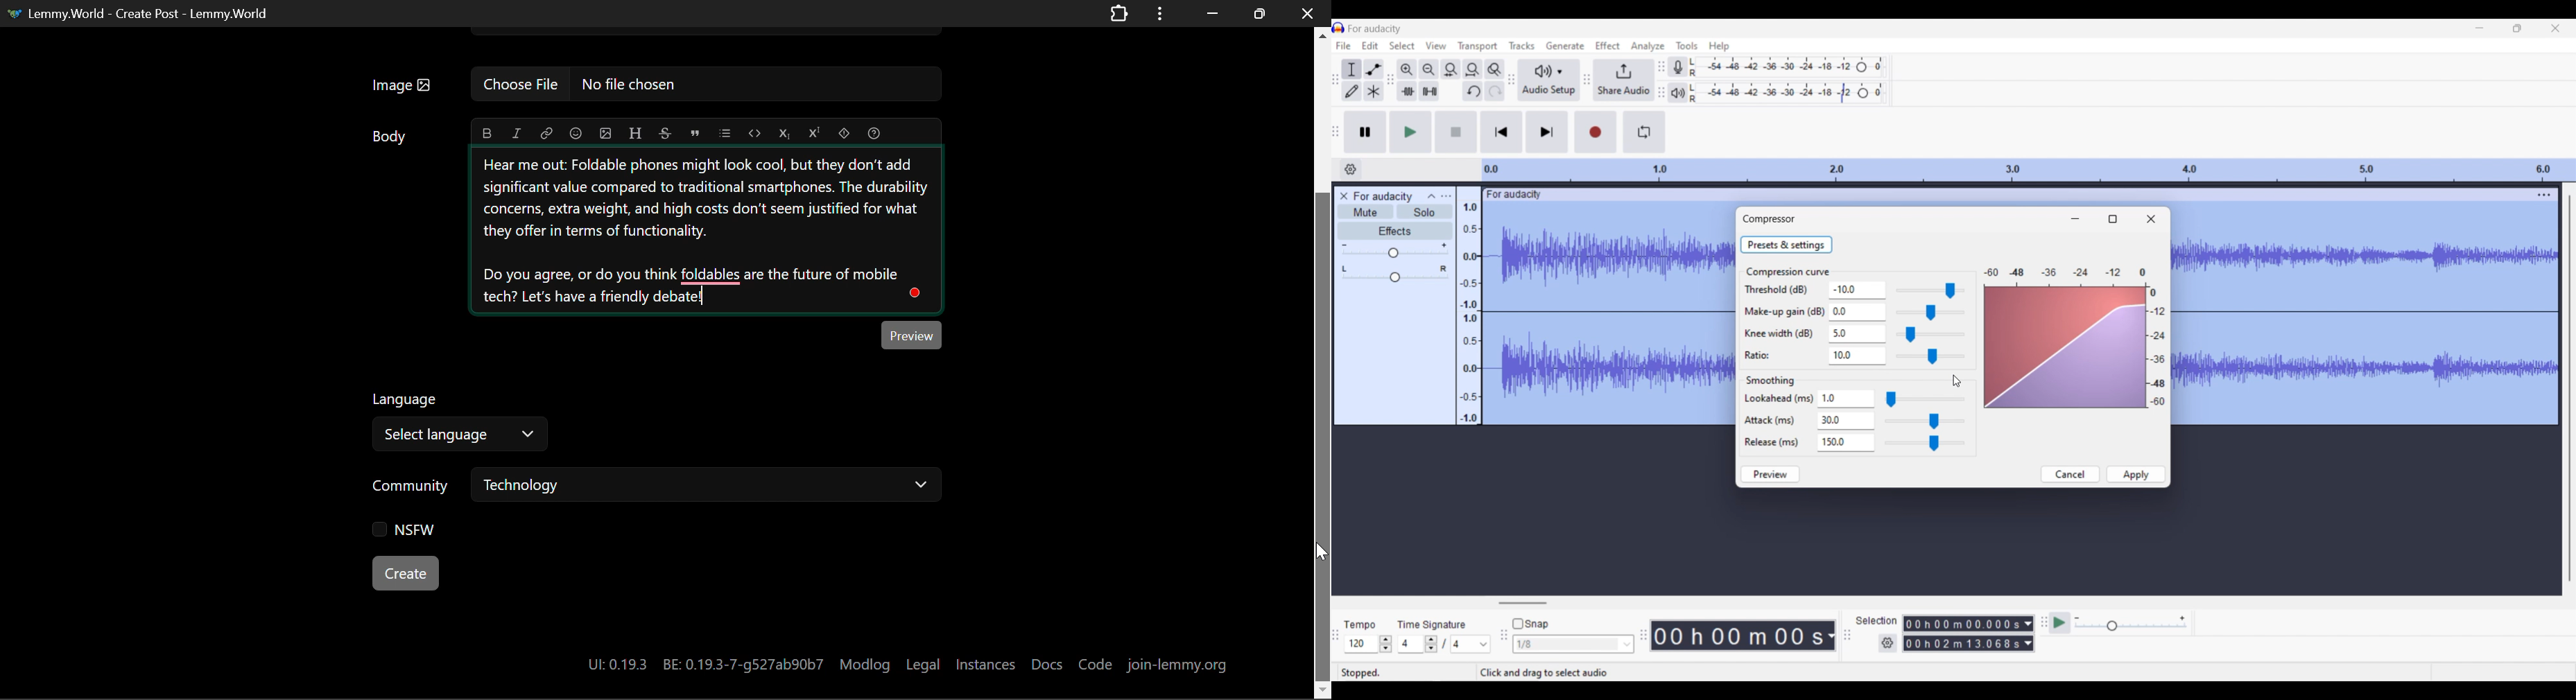 The width and height of the screenshot is (2576, 700). Describe the element at coordinates (1787, 244) in the screenshot. I see `Preset and settings` at that location.